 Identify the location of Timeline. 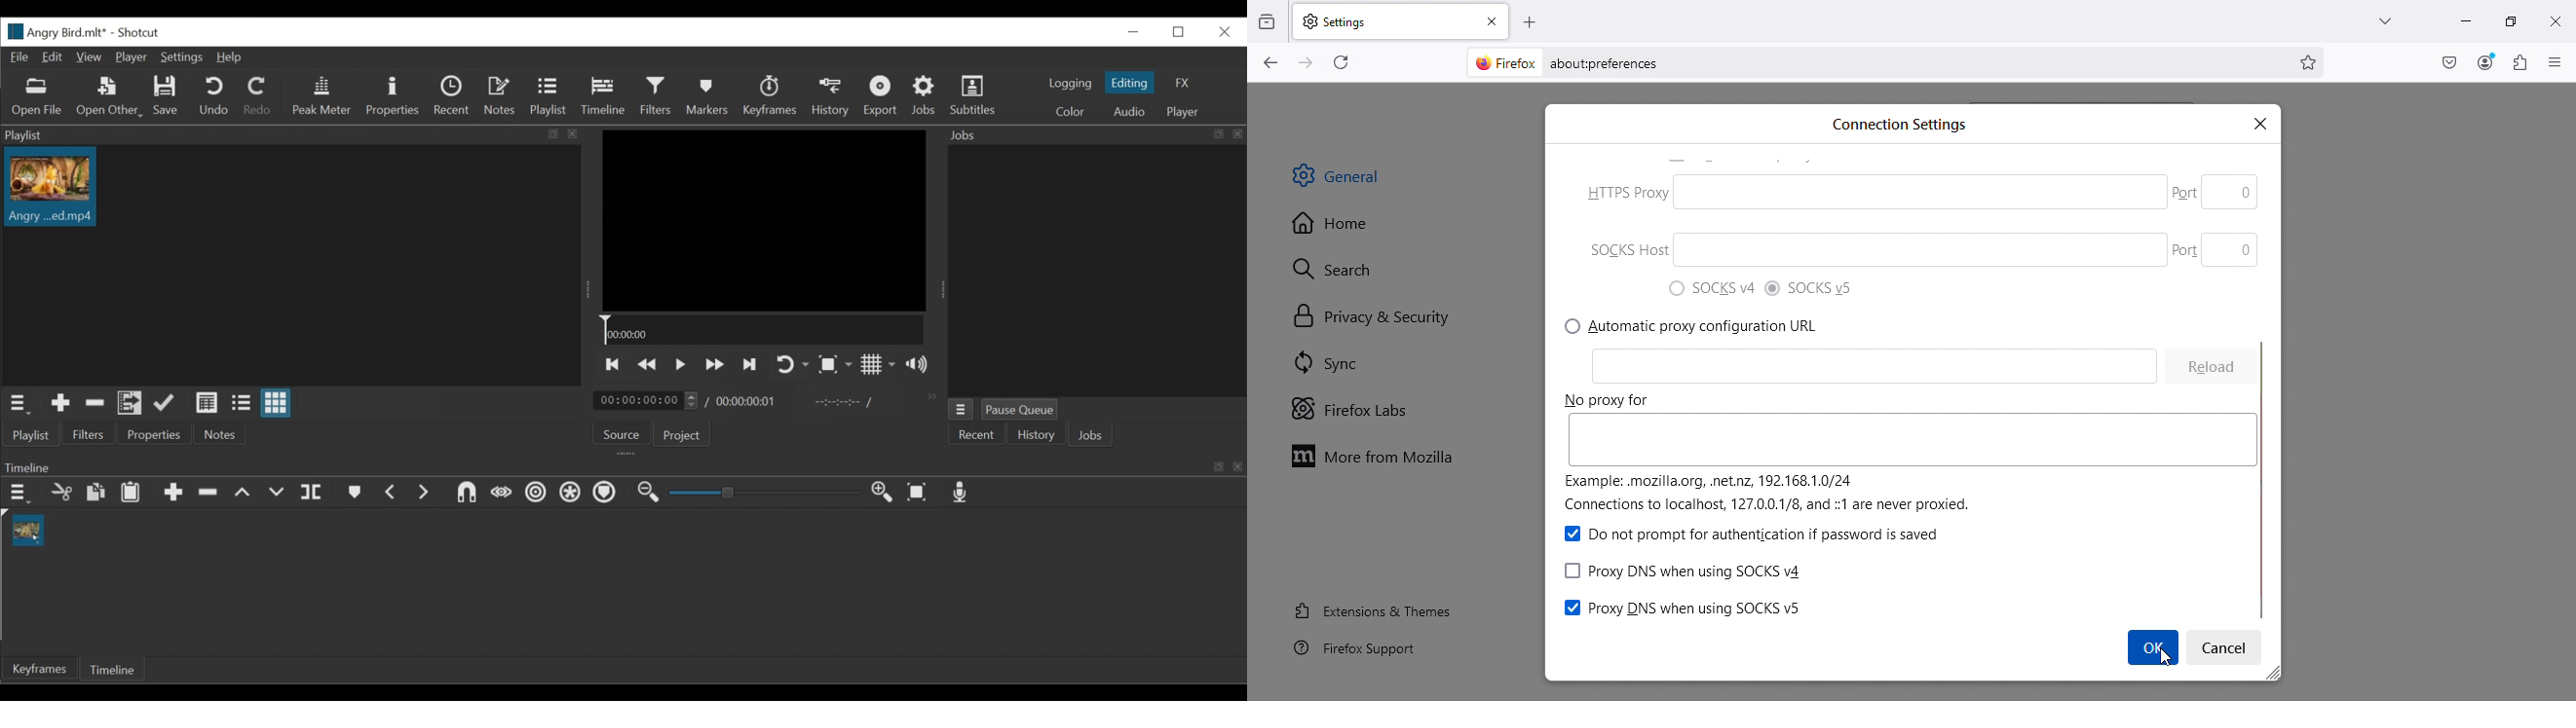
(761, 330).